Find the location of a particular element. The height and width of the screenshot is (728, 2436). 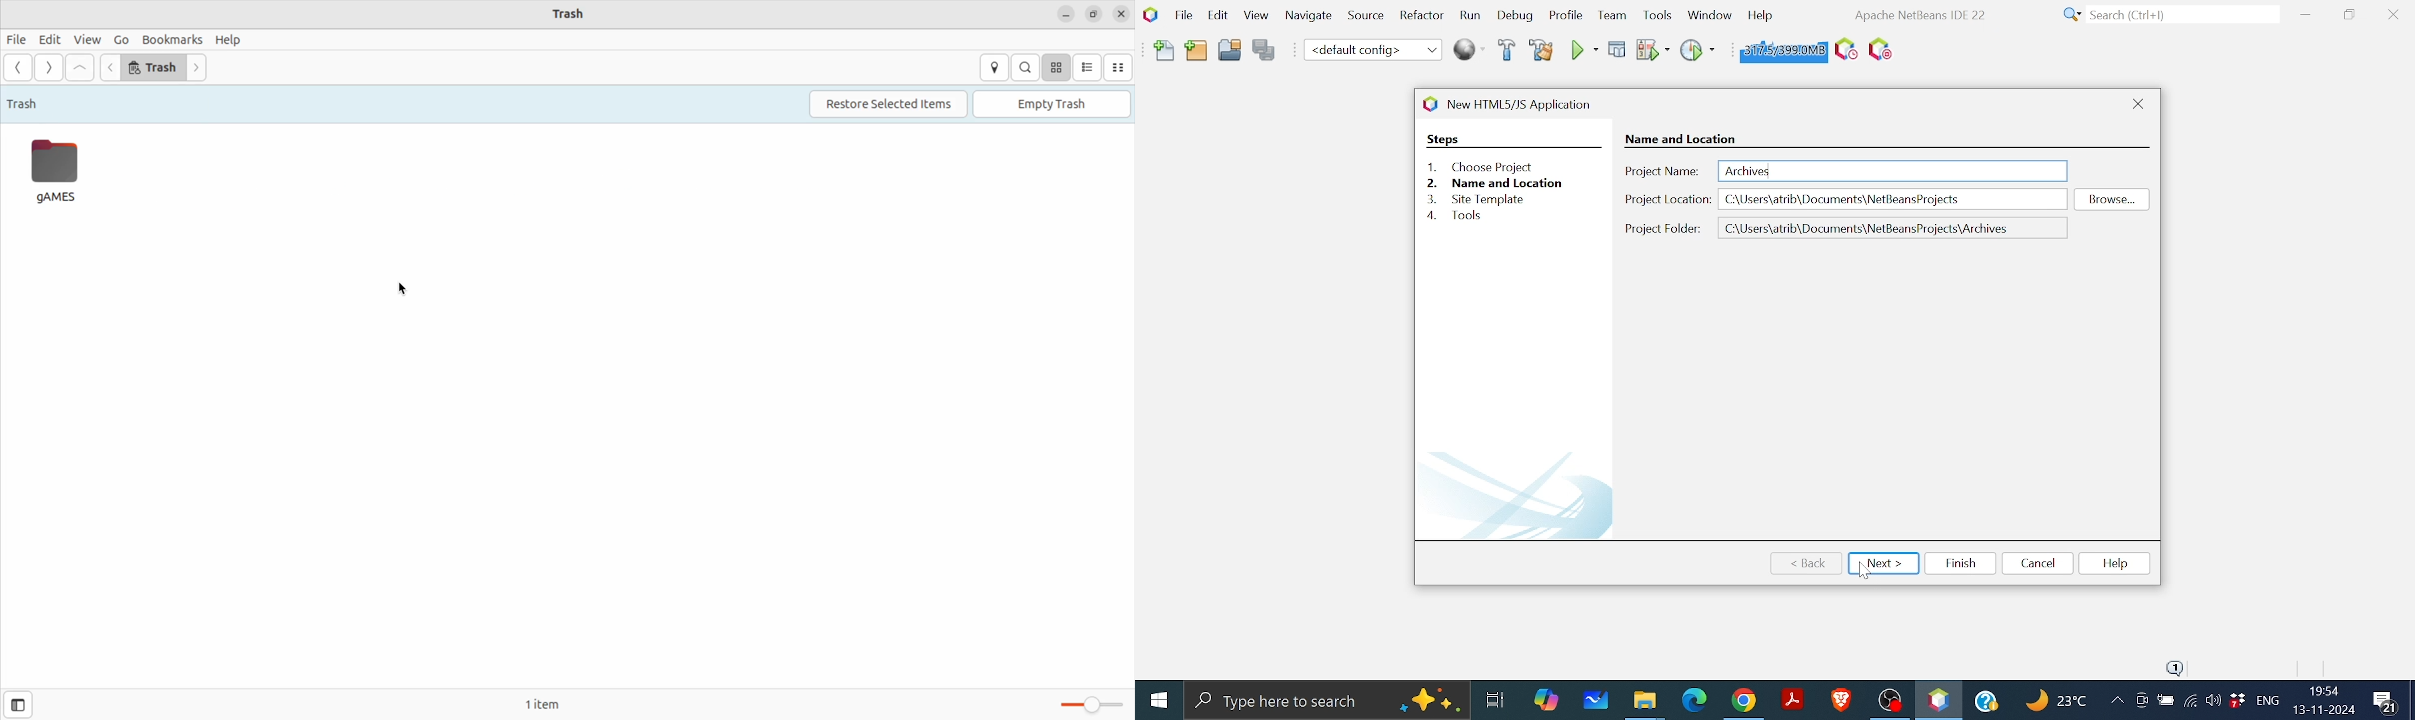

Adobe reader is located at coordinates (1792, 699).